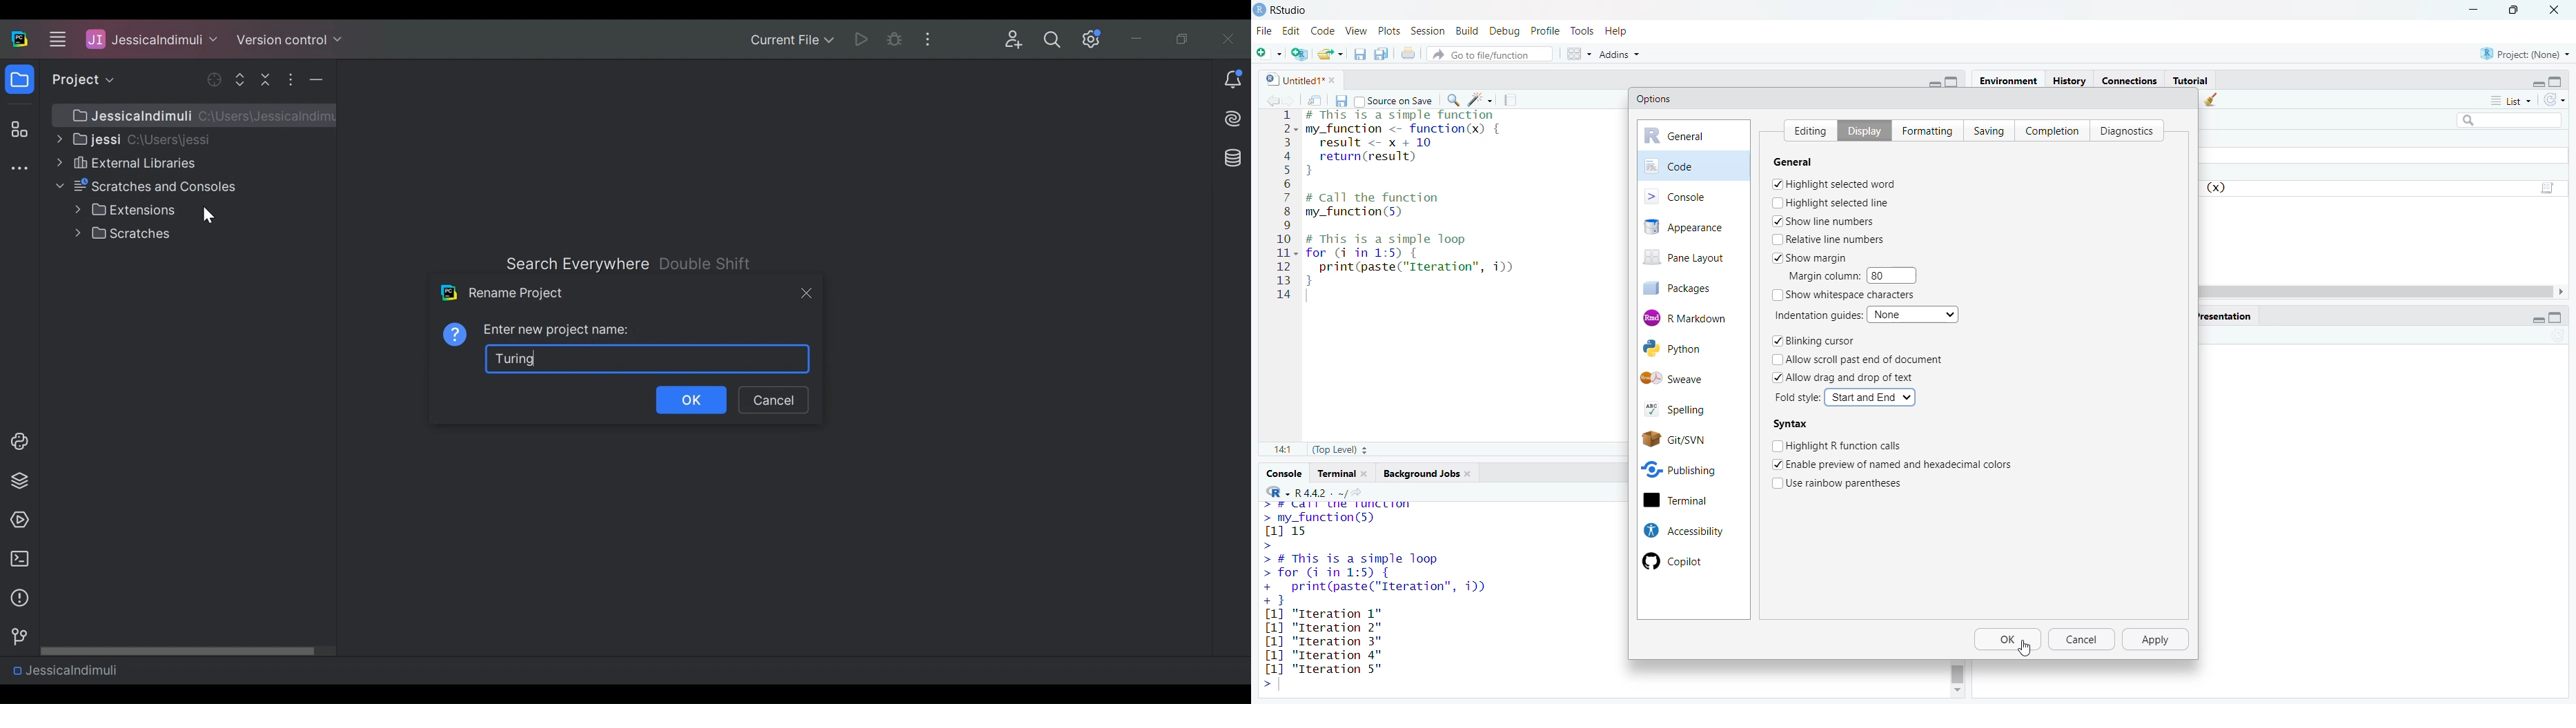  I want to click on function (x), so click(2218, 188).